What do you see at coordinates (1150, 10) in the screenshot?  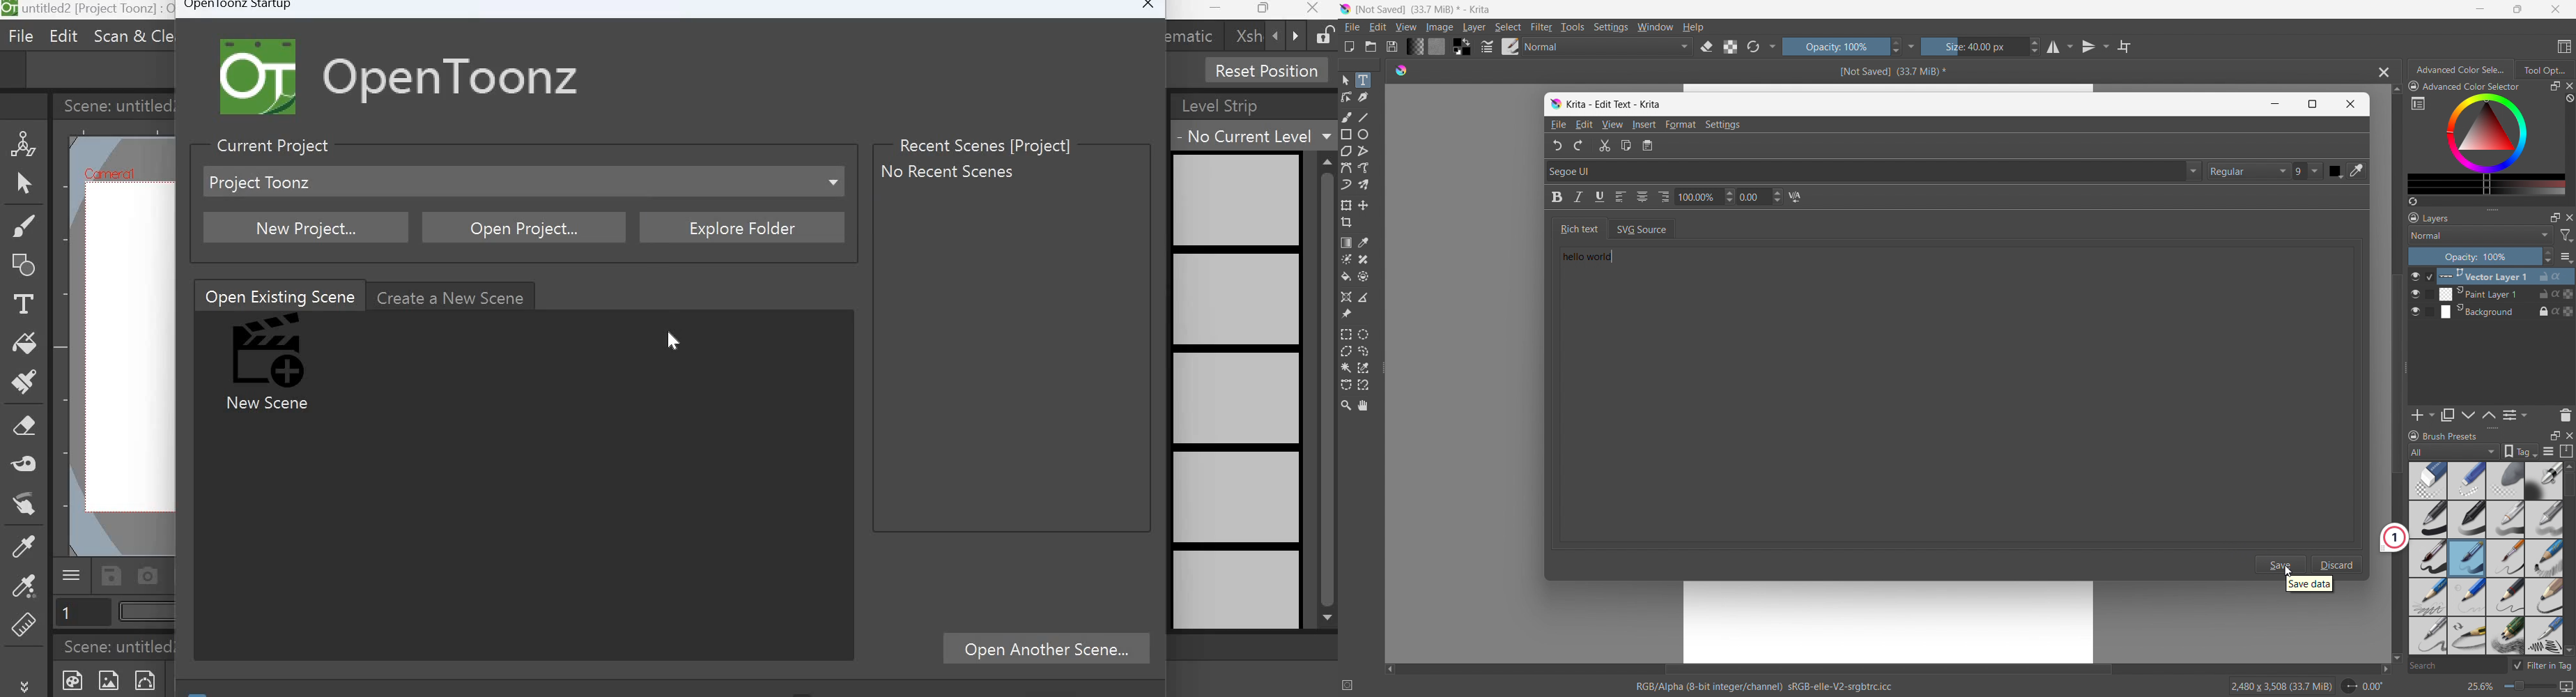 I see `Close window` at bounding box center [1150, 10].